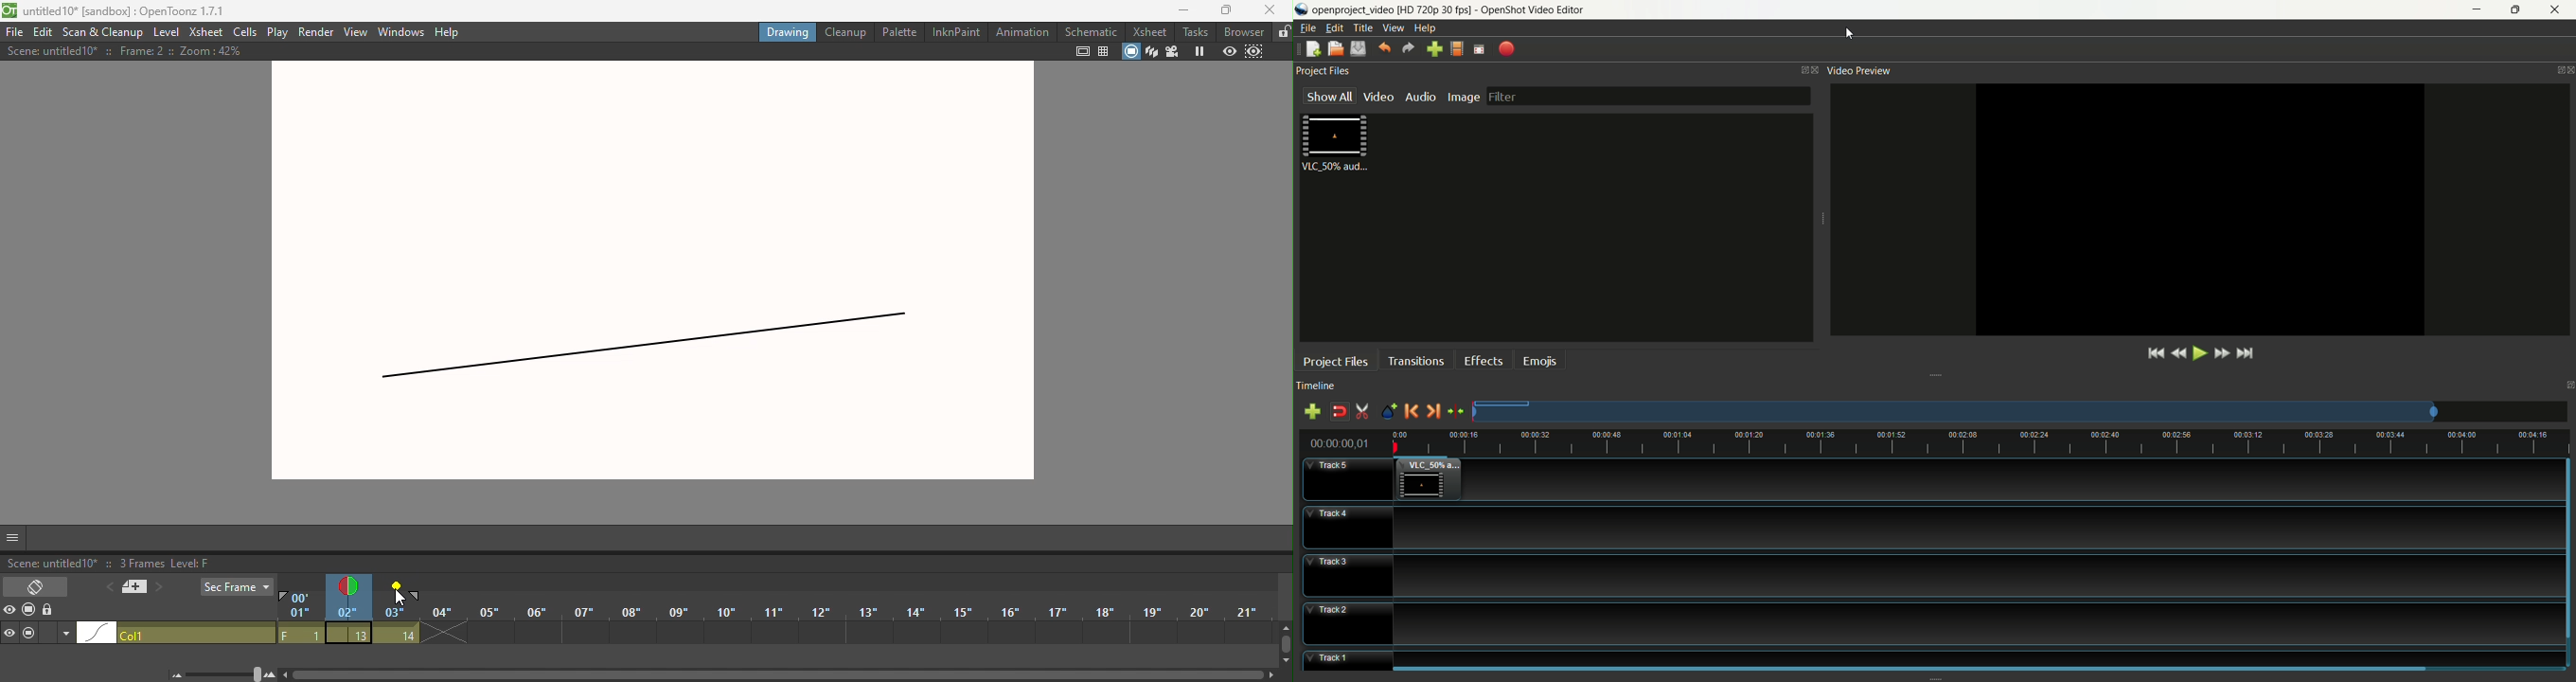 Image resolution: width=2576 pixels, height=700 pixels. What do you see at coordinates (1814, 71) in the screenshot?
I see `close` at bounding box center [1814, 71].